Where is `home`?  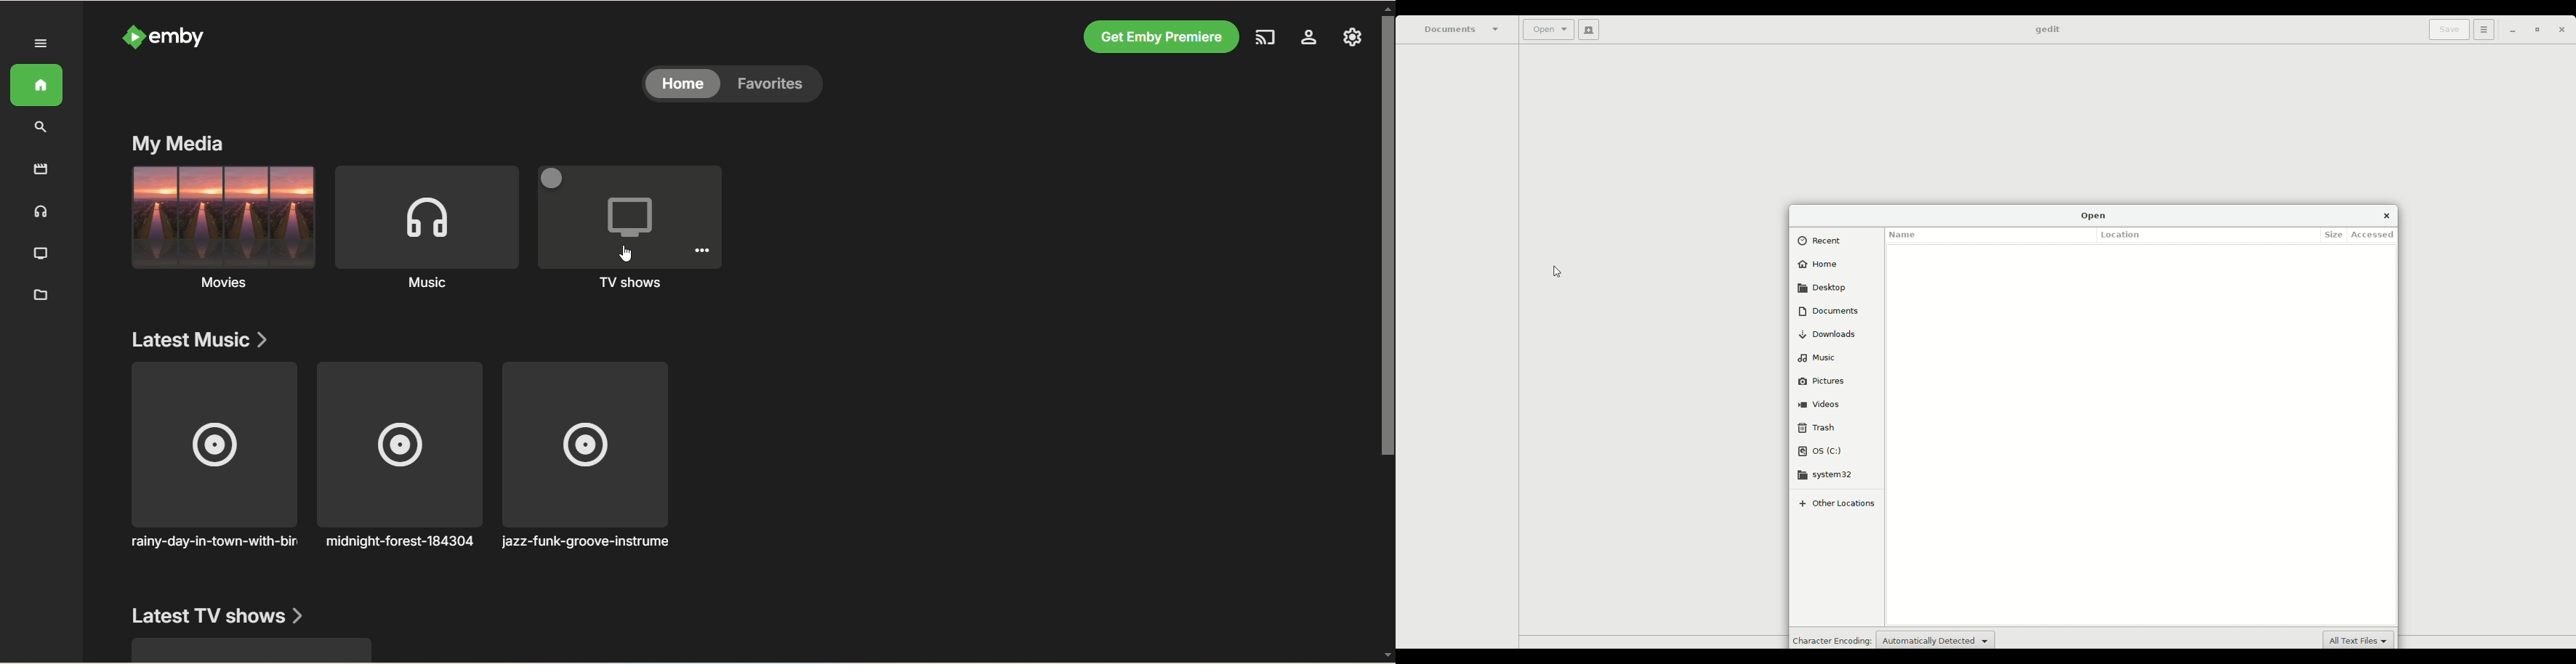
home is located at coordinates (683, 85).